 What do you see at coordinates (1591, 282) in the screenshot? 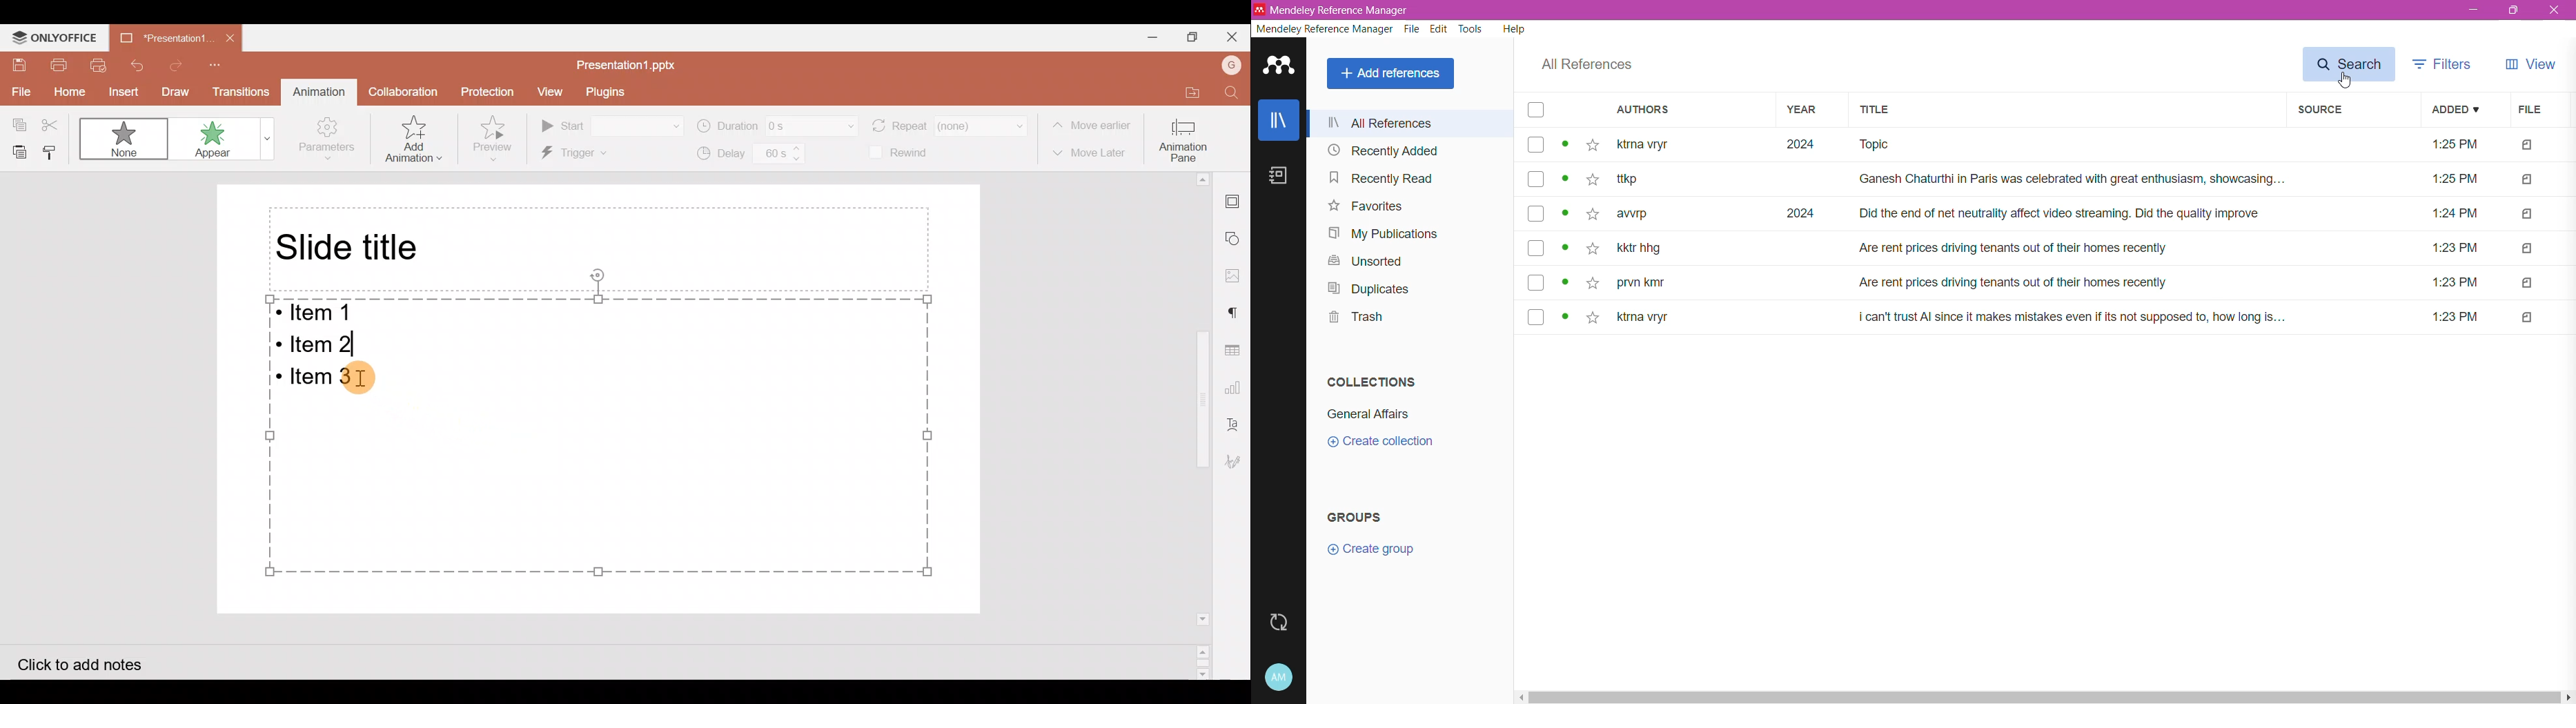
I see `click here to add to favourites` at bounding box center [1591, 282].